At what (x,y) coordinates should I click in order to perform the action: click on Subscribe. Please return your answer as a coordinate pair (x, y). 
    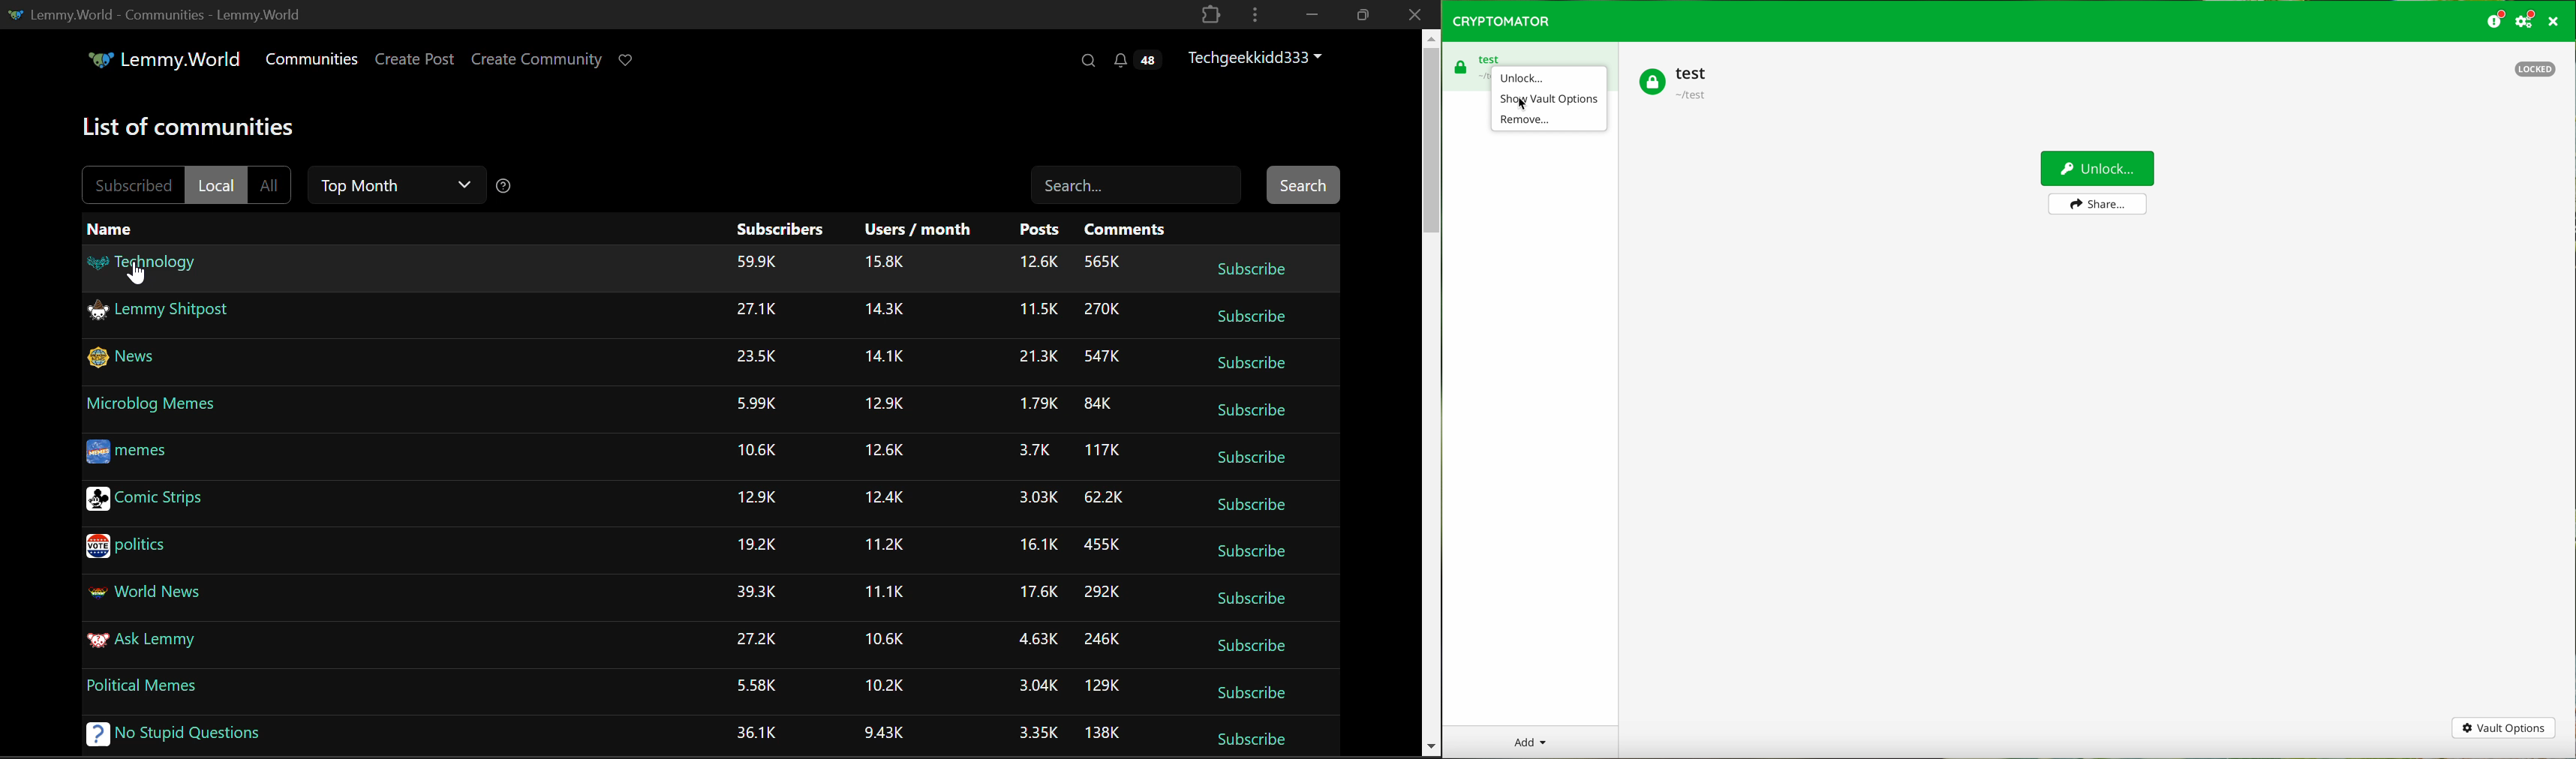
    Looking at the image, I should click on (1253, 504).